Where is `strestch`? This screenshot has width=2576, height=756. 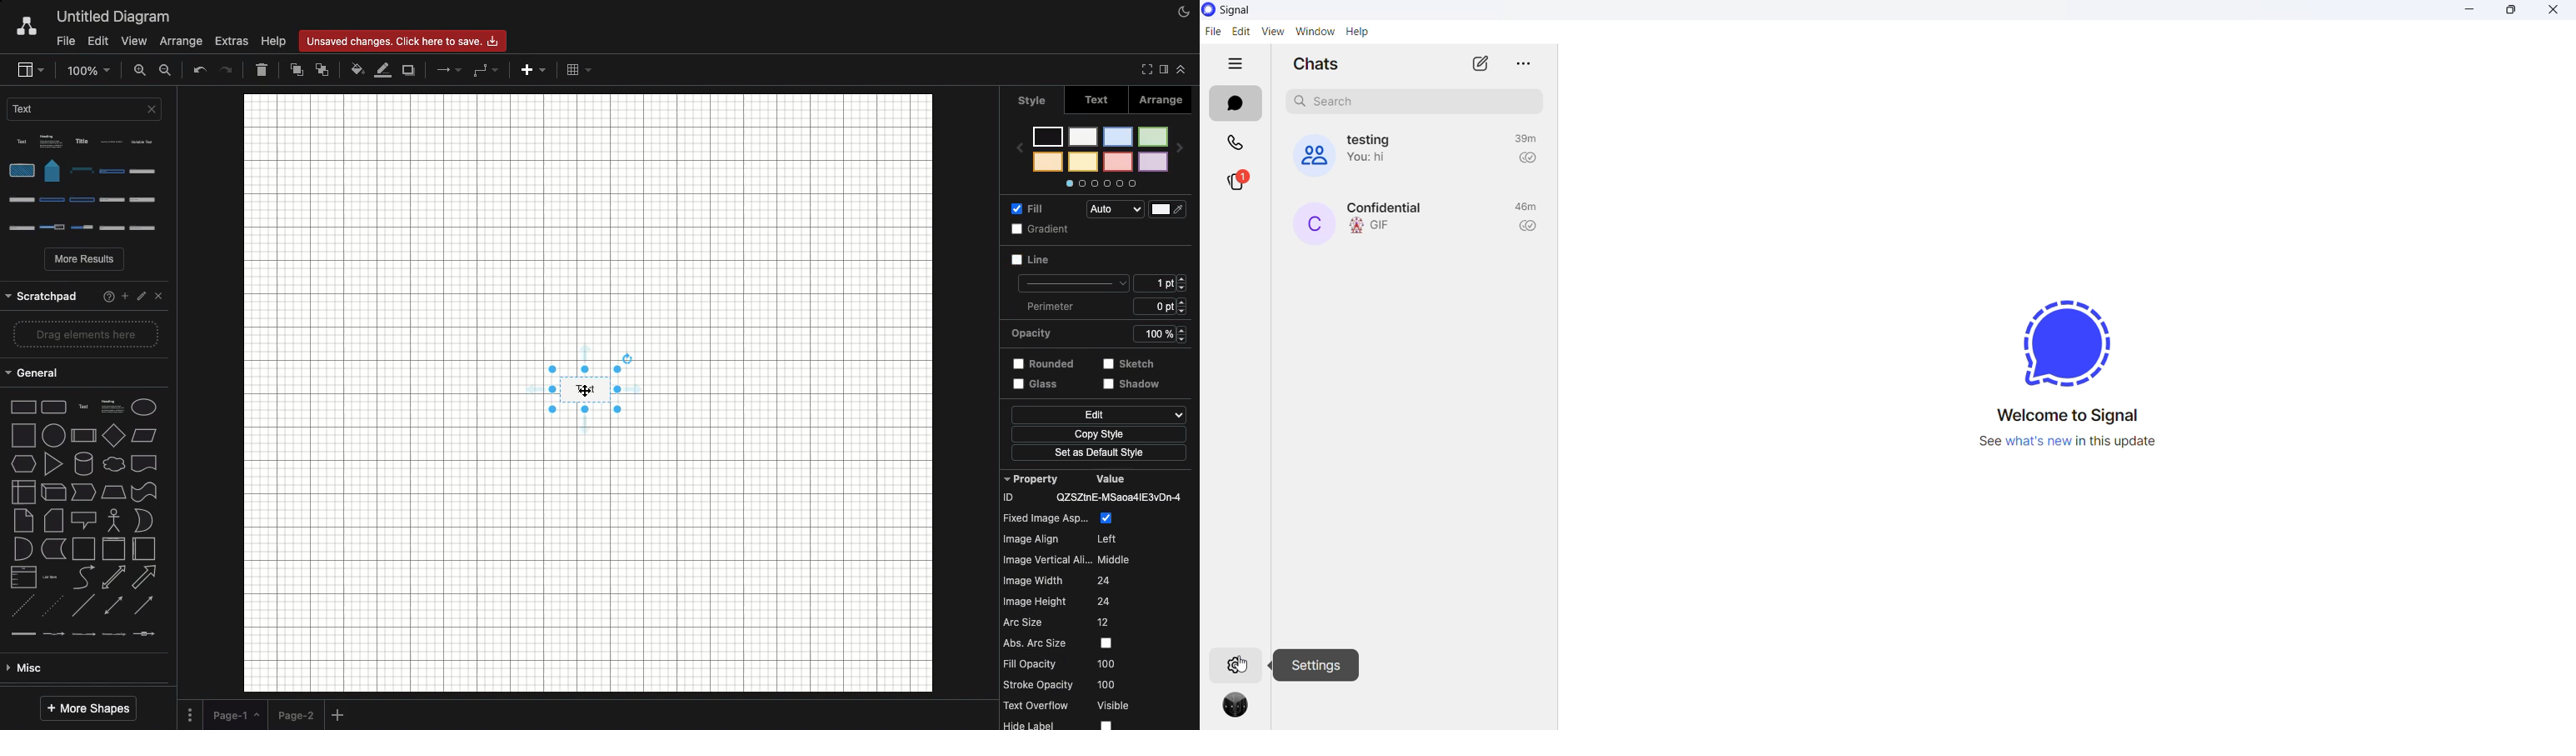 strestch is located at coordinates (1157, 332).